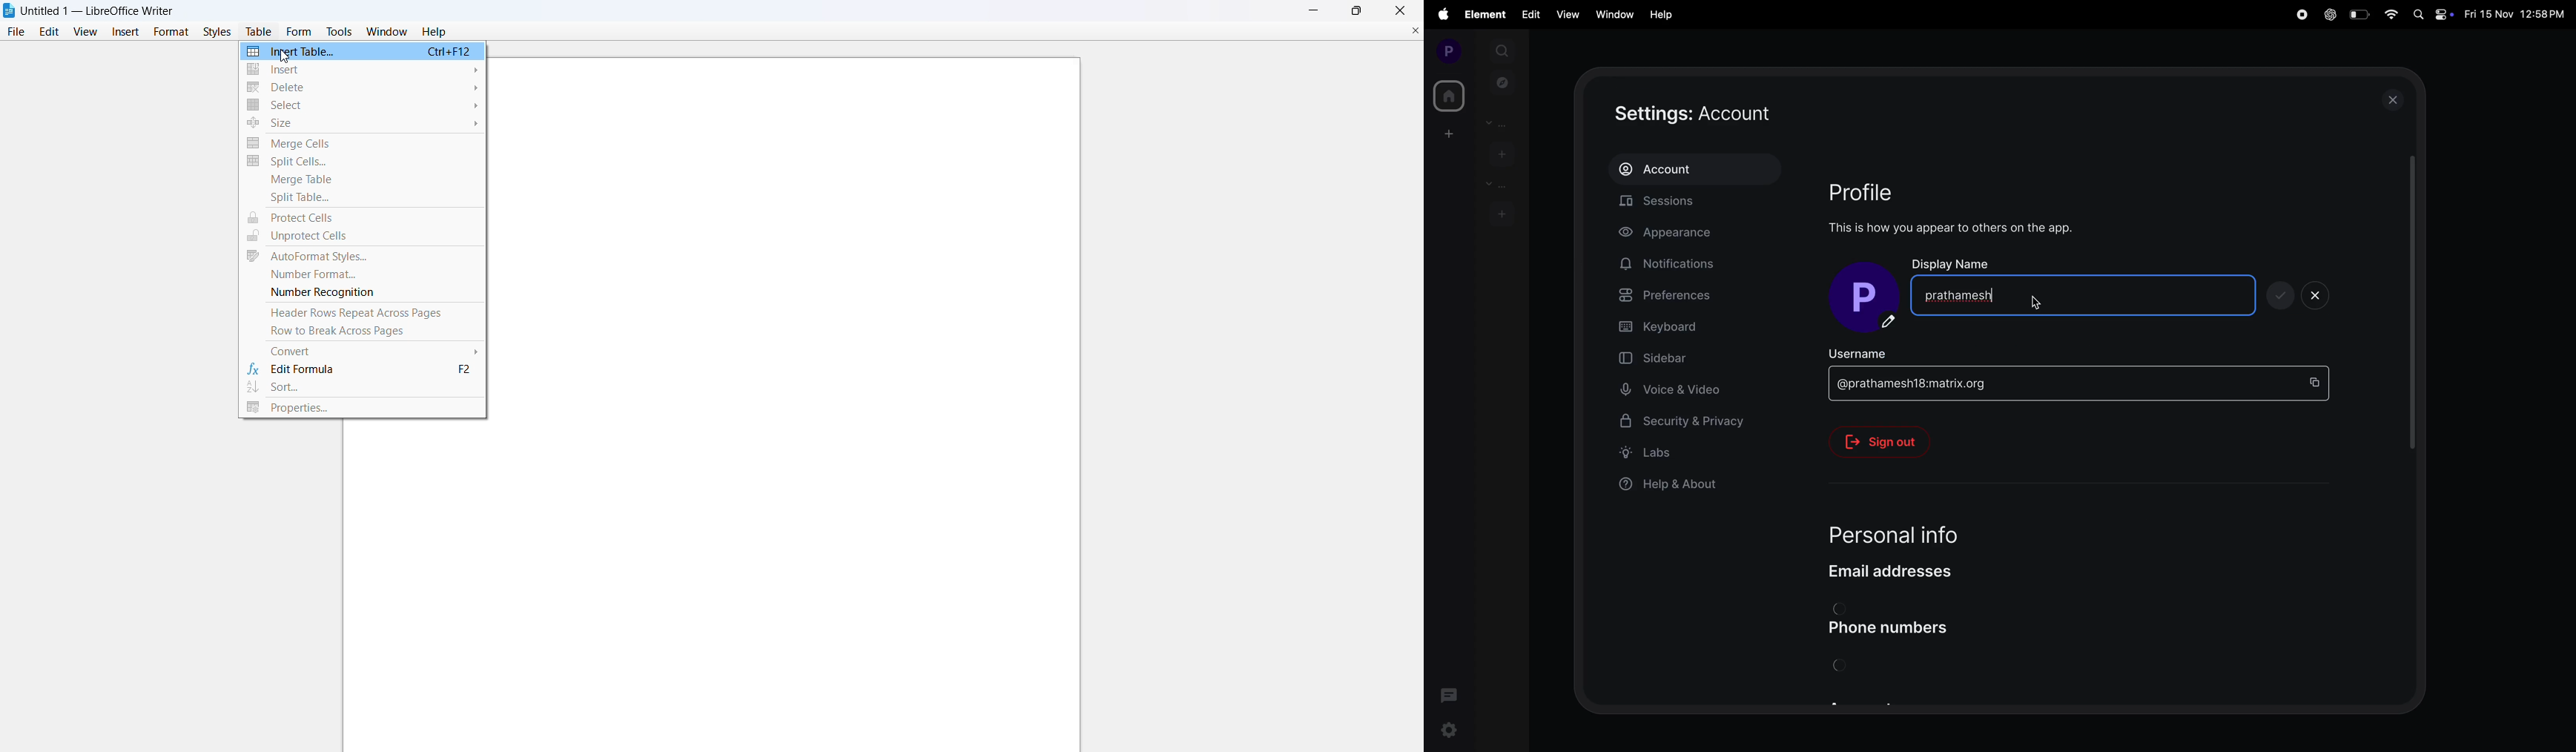 This screenshot has height=756, width=2576. Describe the element at coordinates (9, 10) in the screenshot. I see `libreofficewriter logo` at that location.